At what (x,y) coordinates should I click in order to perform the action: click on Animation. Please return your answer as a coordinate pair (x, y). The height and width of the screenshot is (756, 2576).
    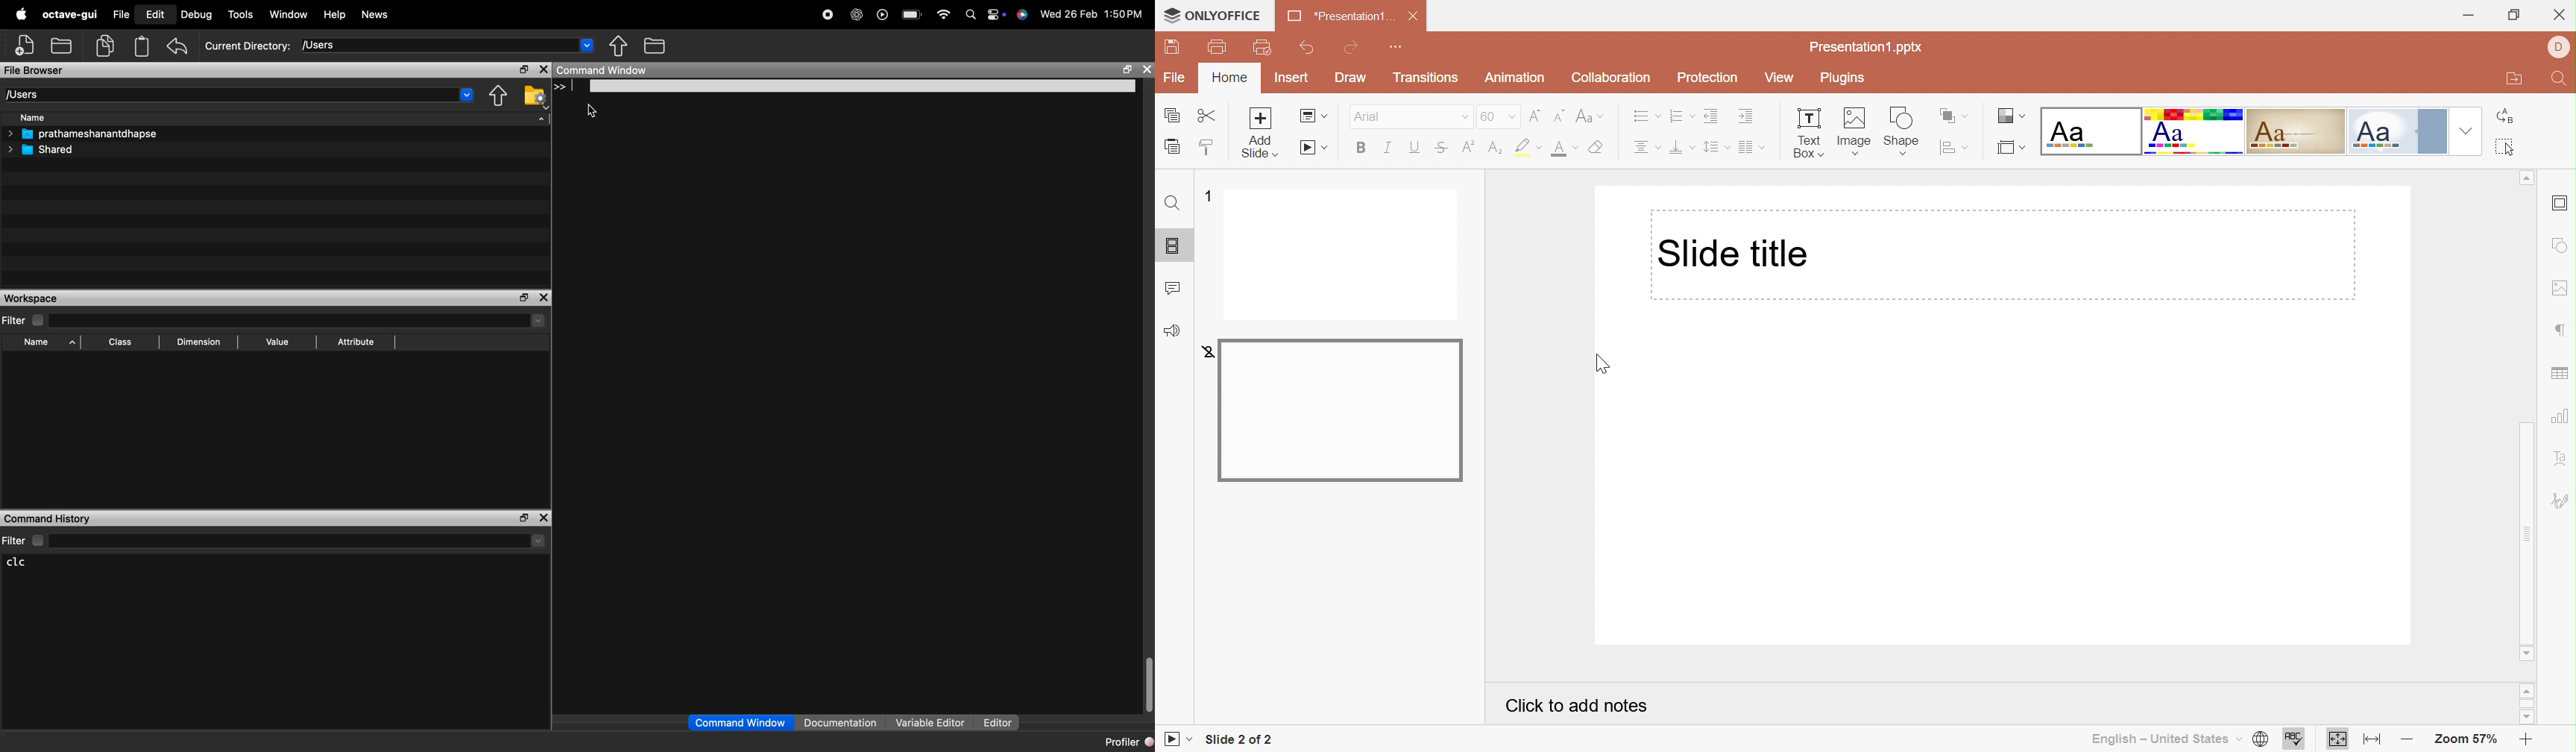
    Looking at the image, I should click on (1516, 80).